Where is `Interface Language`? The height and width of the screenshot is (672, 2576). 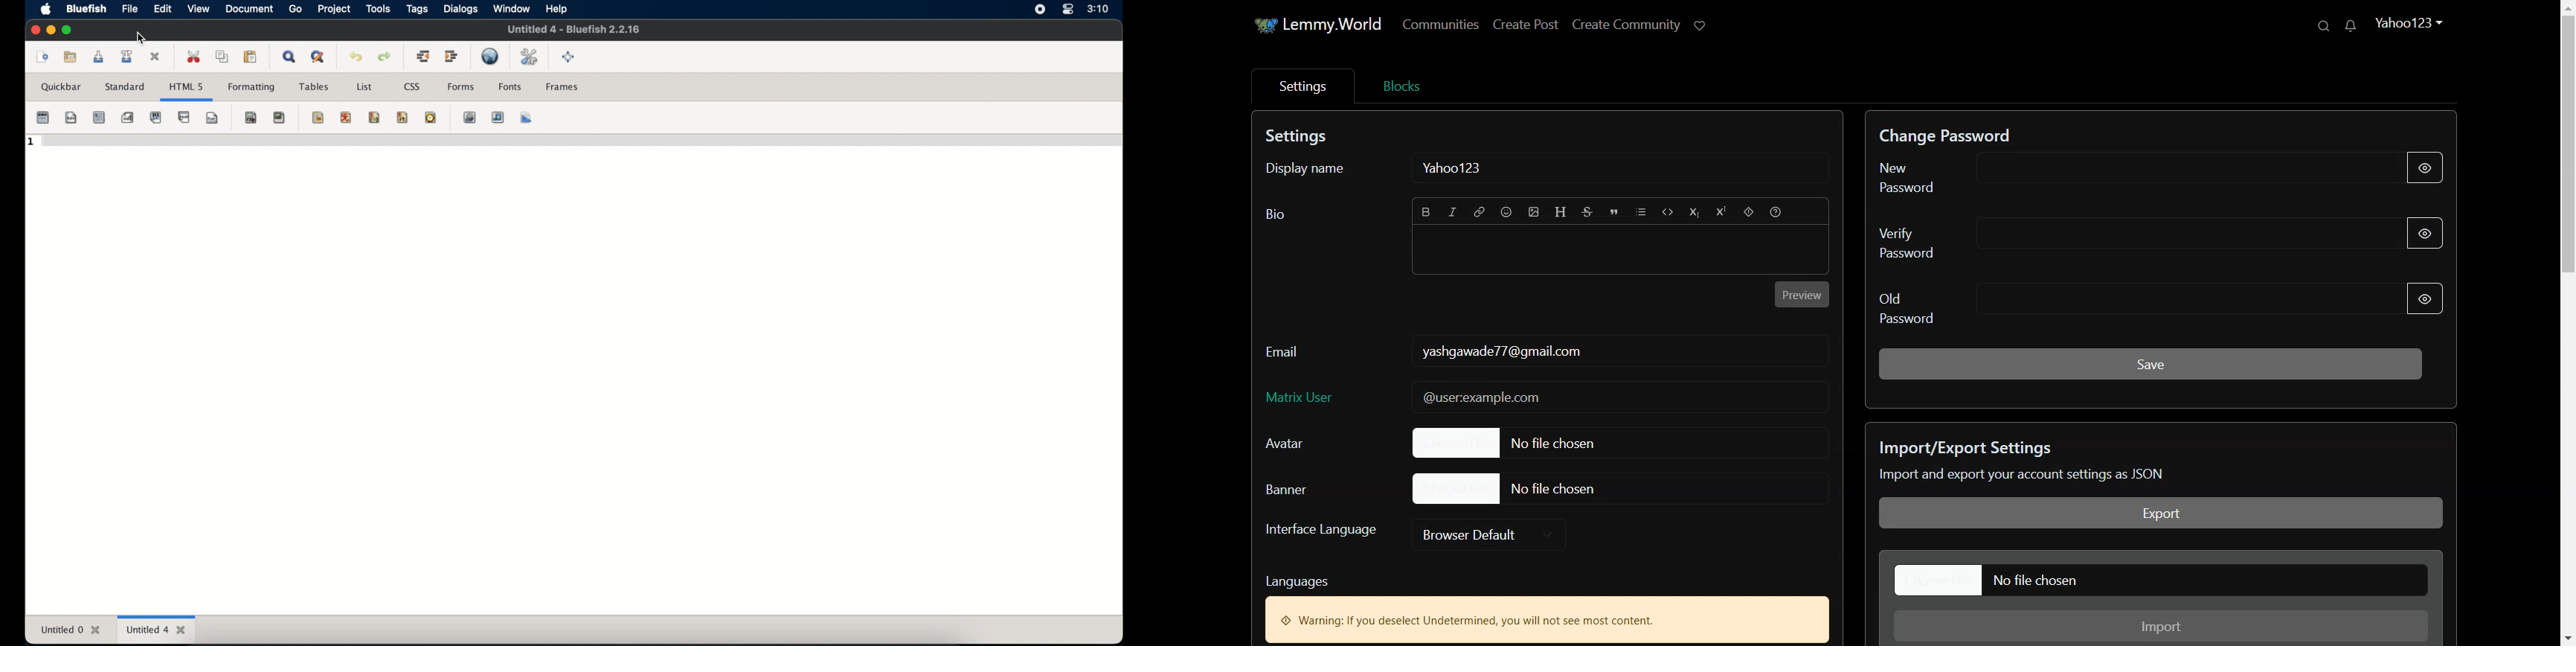
Interface Language is located at coordinates (1320, 535).